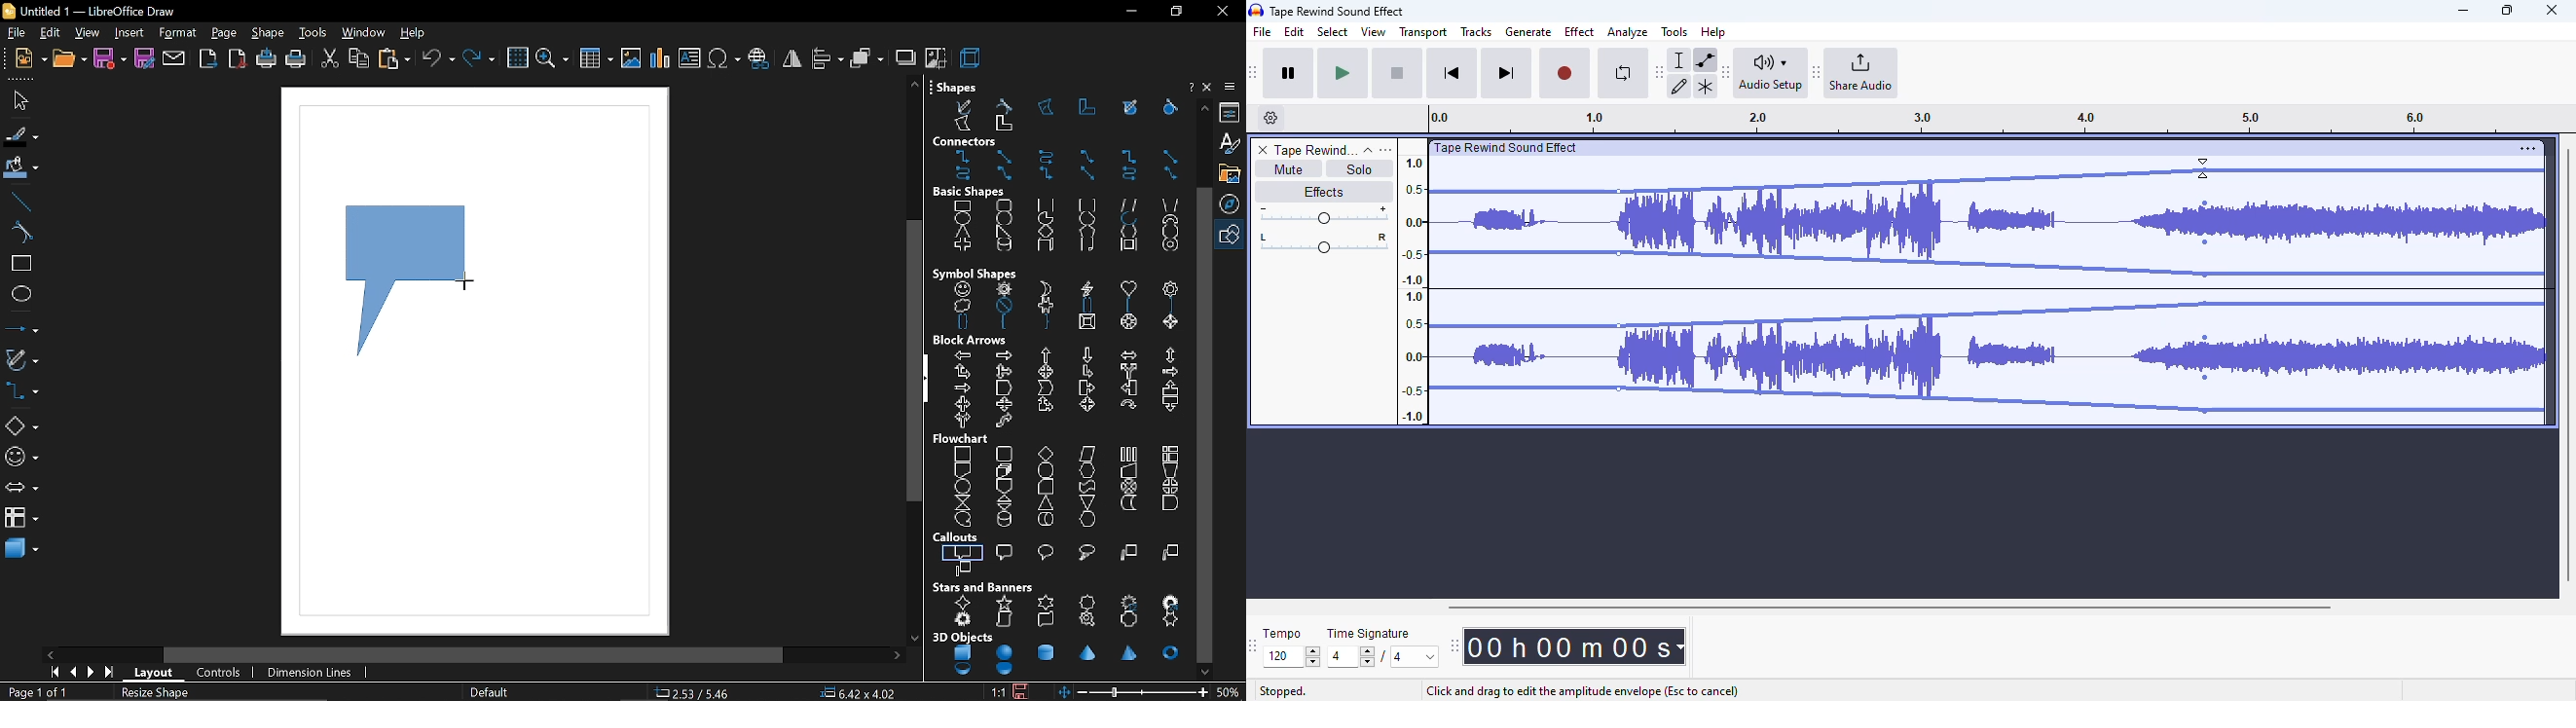 Image resolution: width=2576 pixels, height=728 pixels. I want to click on pentagon, so click(1004, 387).